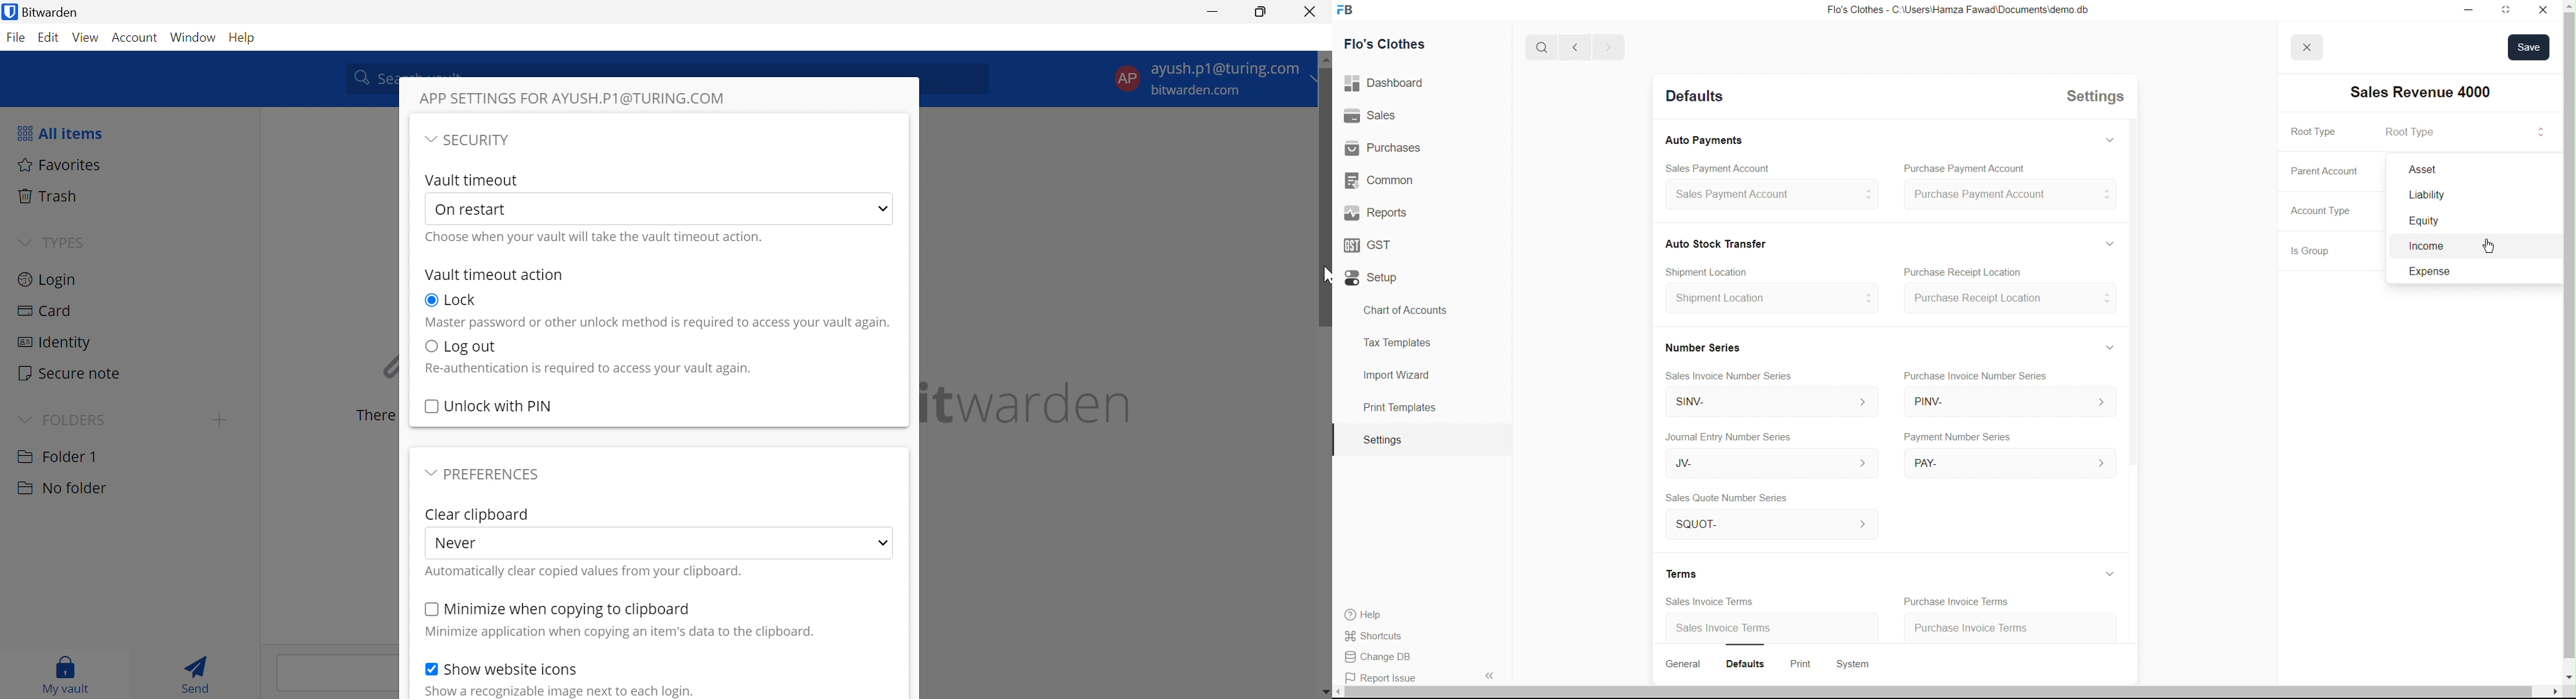 The image size is (2576, 700). What do you see at coordinates (2447, 172) in the screenshot?
I see `Parent Account` at bounding box center [2447, 172].